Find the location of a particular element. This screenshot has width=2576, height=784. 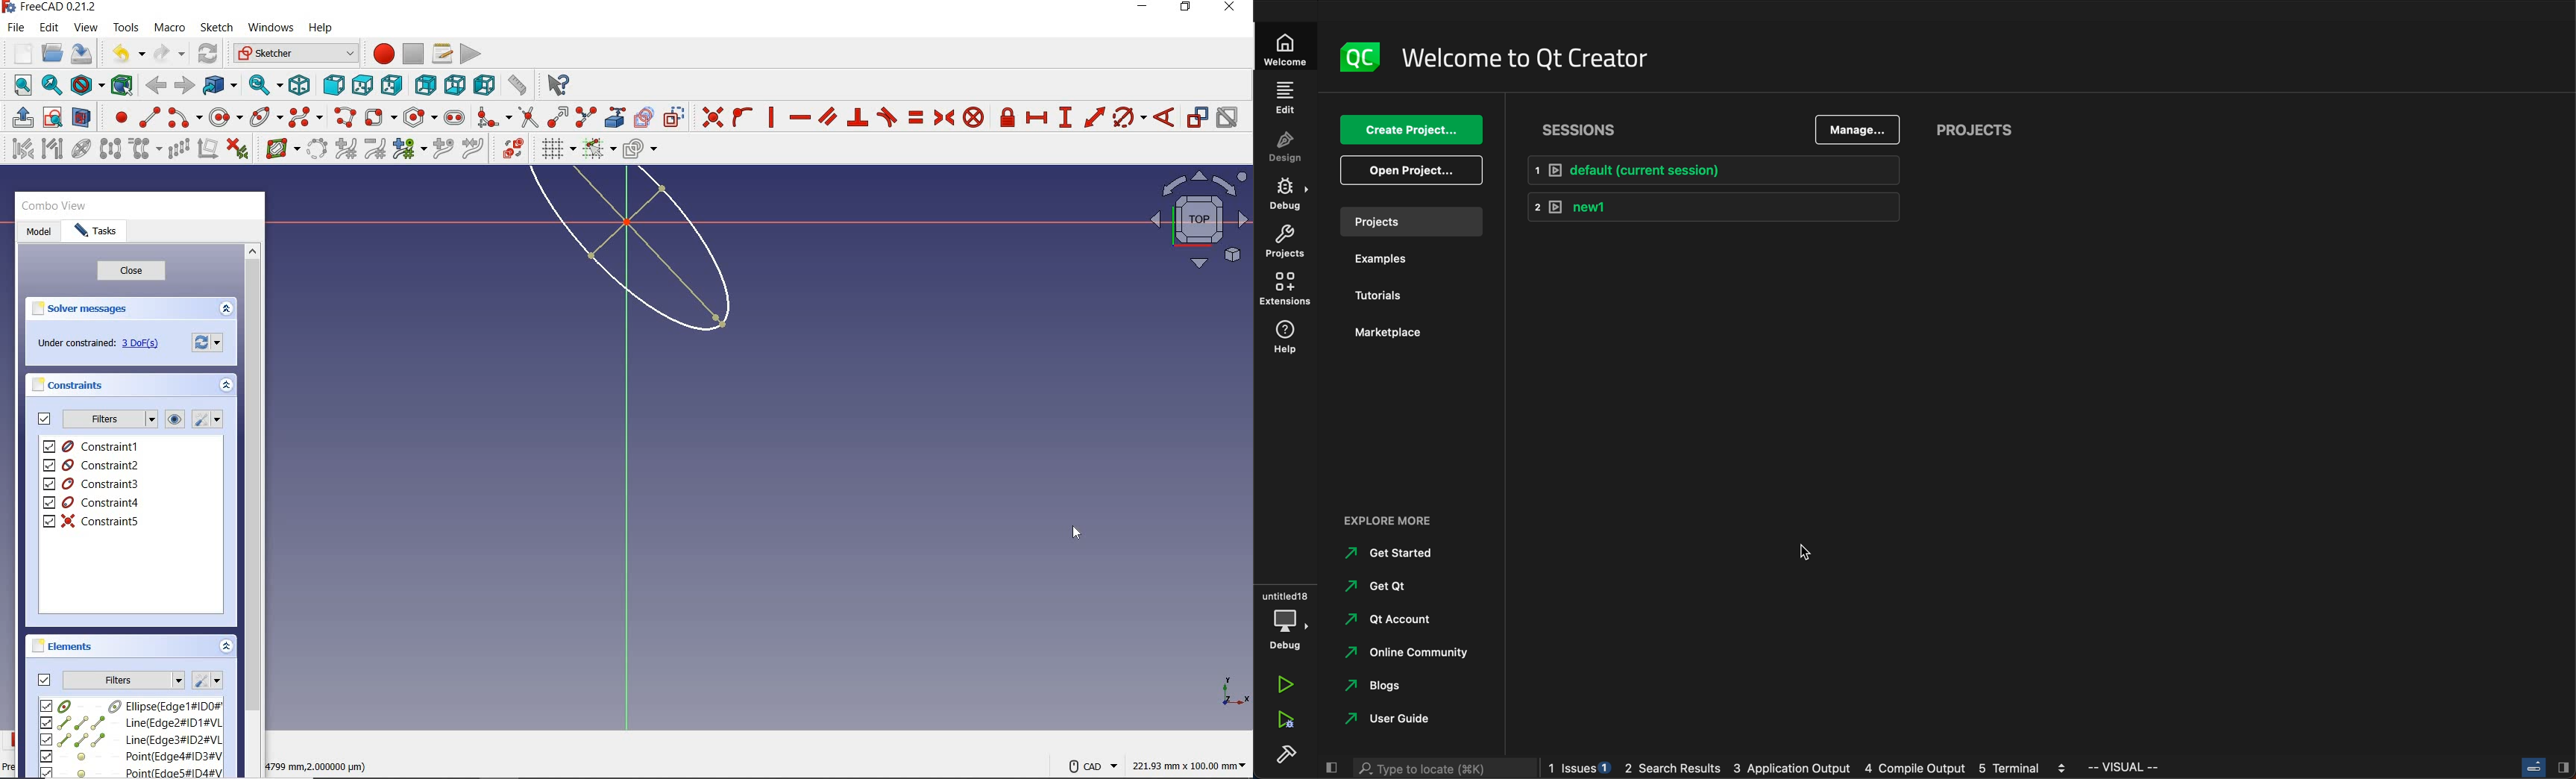

configure rendering order is located at coordinates (638, 150).